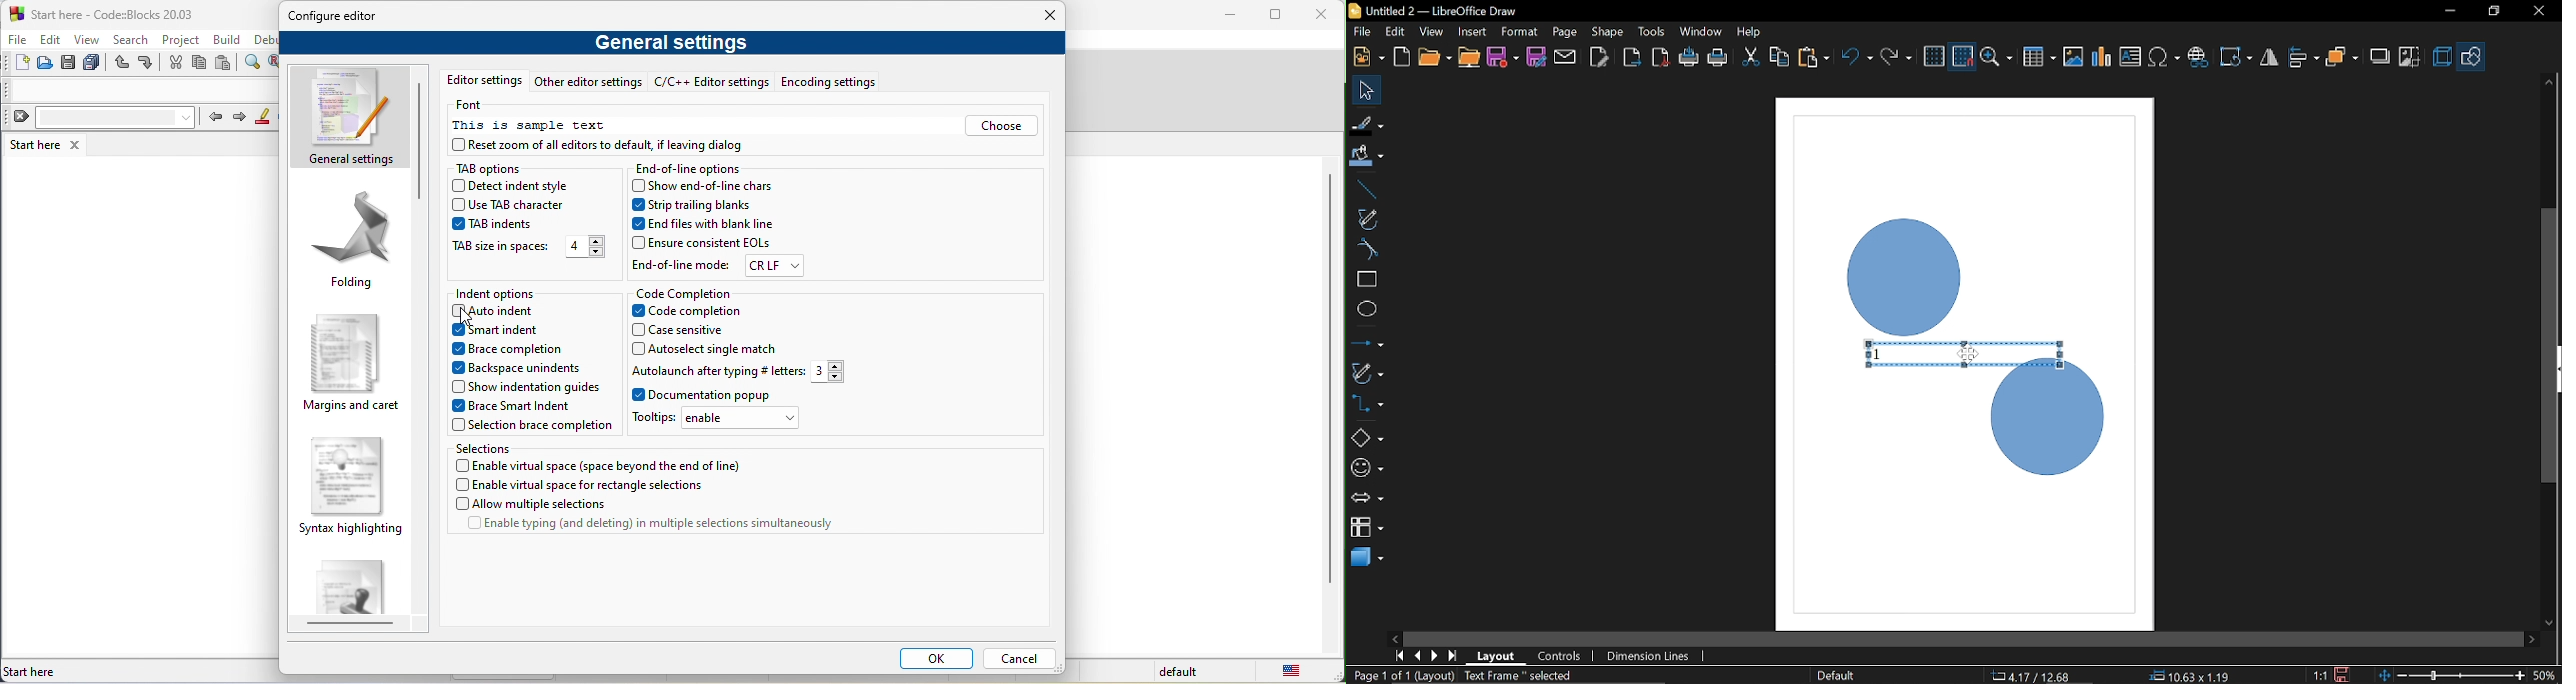 The image size is (2576, 700). Describe the element at coordinates (1367, 57) in the screenshot. I see `New` at that location.